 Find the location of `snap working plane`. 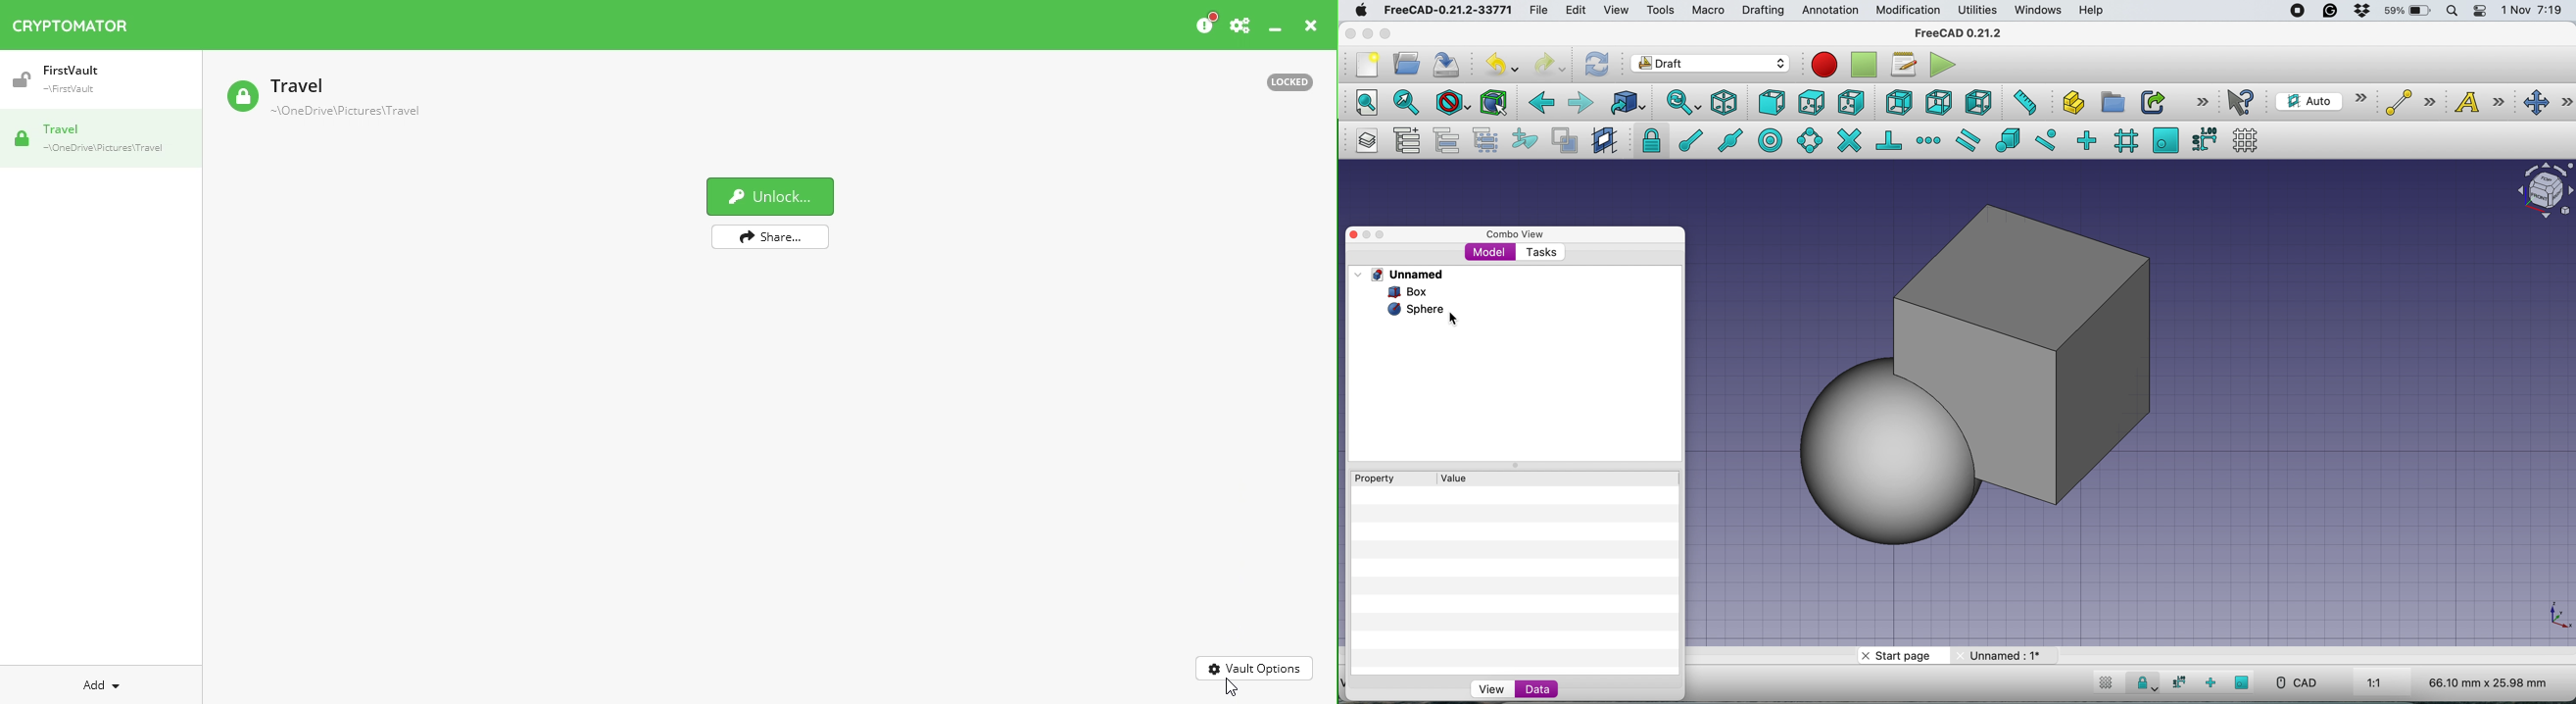

snap working plane is located at coordinates (2242, 682).